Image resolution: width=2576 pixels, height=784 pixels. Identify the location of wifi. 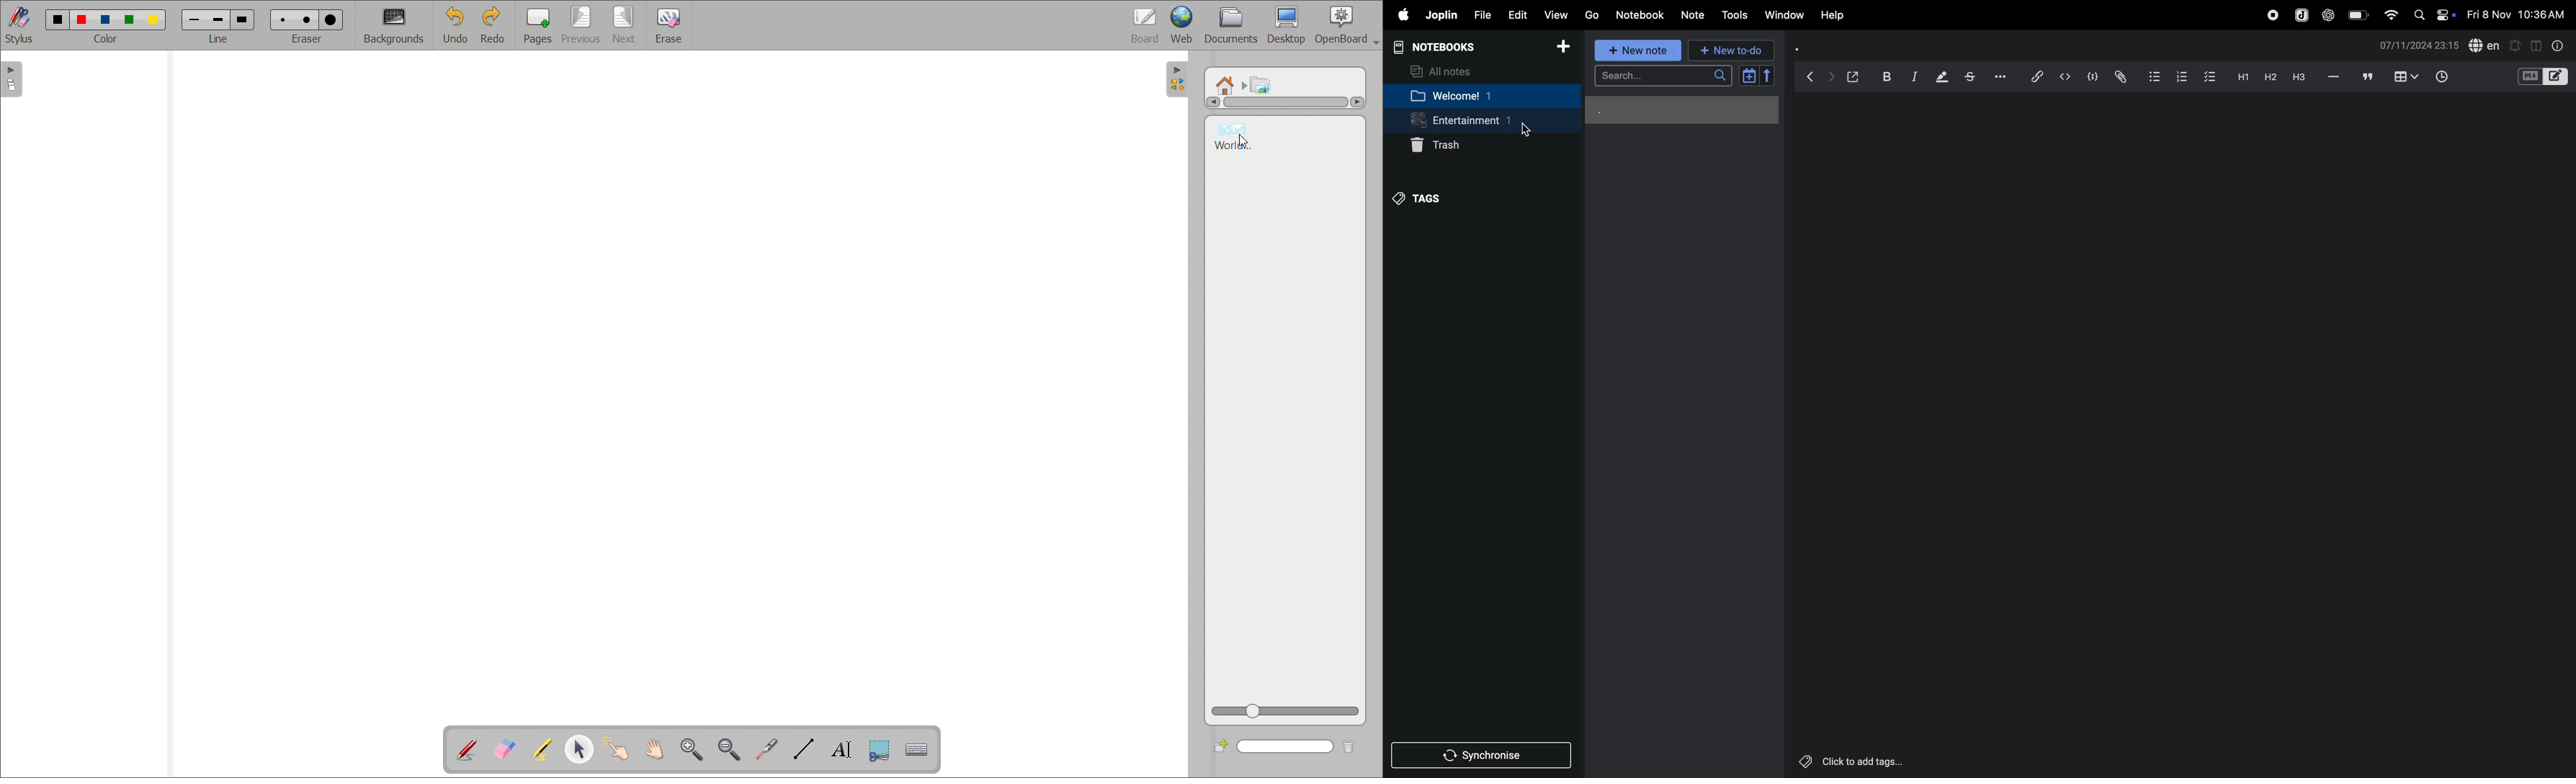
(2393, 17).